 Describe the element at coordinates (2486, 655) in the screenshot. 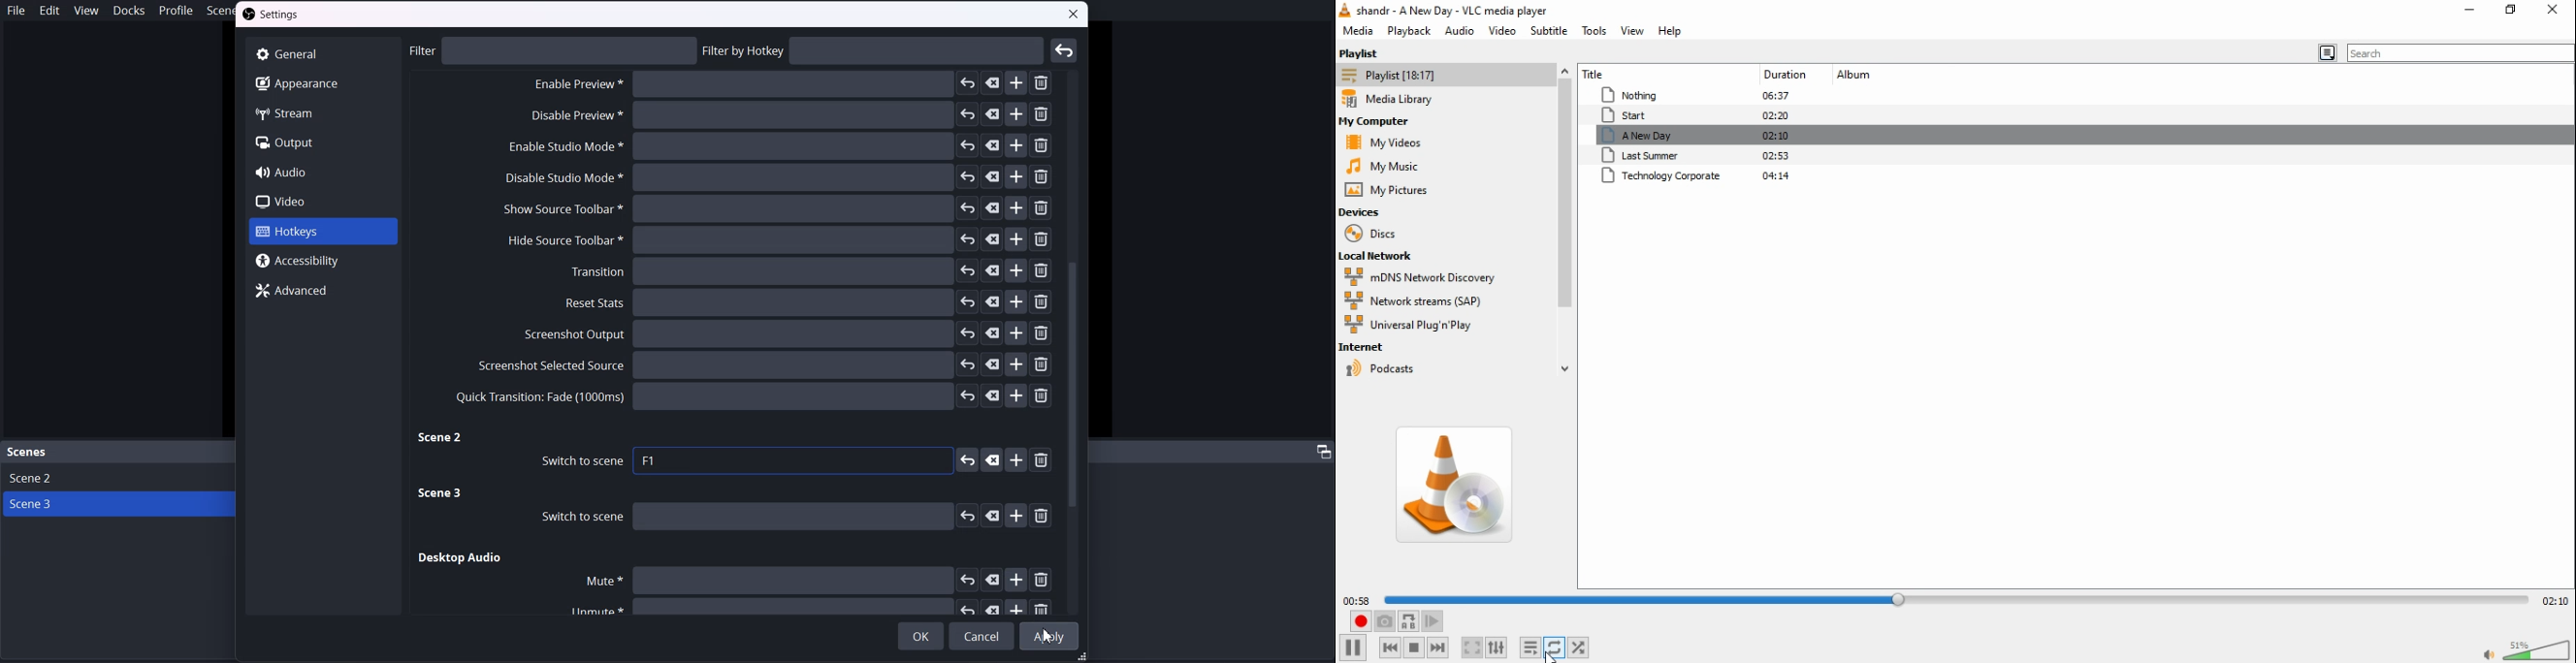

I see `mute/unmute` at that location.